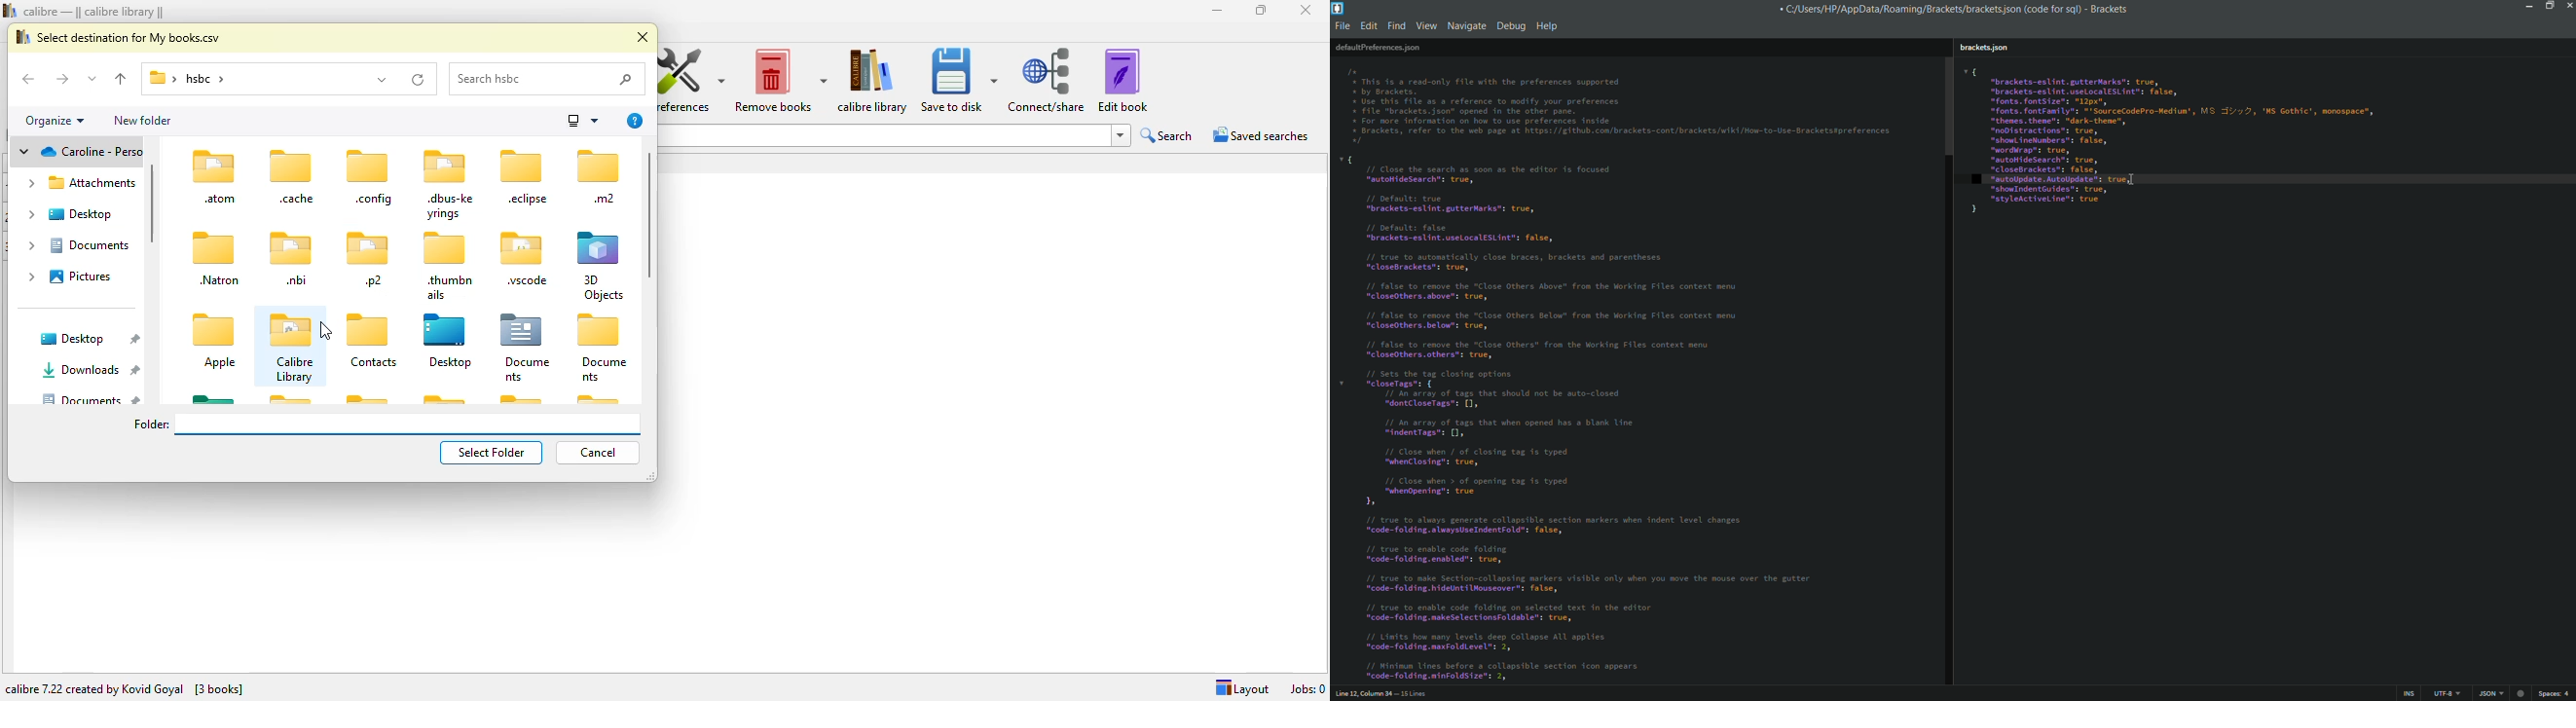 The width and height of the screenshot is (2576, 728). I want to click on help menu, so click(1548, 24).